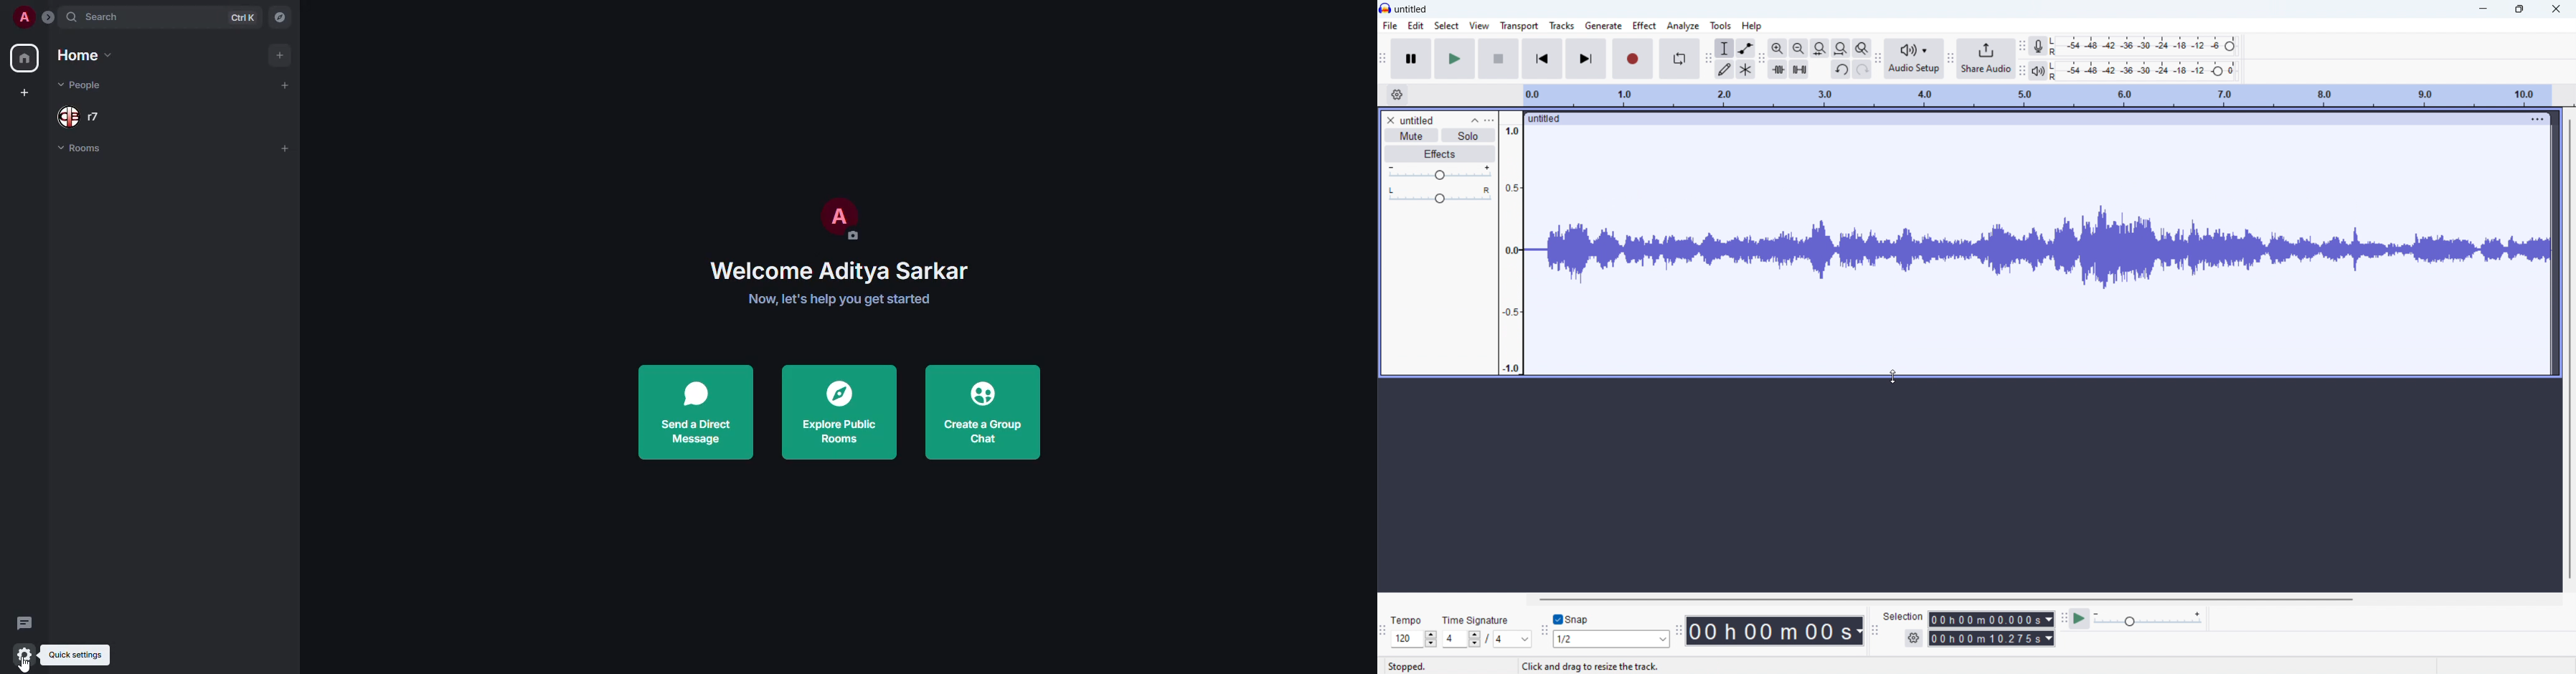 This screenshot has width=2576, height=700. Describe the element at coordinates (1414, 639) in the screenshot. I see `set tempo` at that location.